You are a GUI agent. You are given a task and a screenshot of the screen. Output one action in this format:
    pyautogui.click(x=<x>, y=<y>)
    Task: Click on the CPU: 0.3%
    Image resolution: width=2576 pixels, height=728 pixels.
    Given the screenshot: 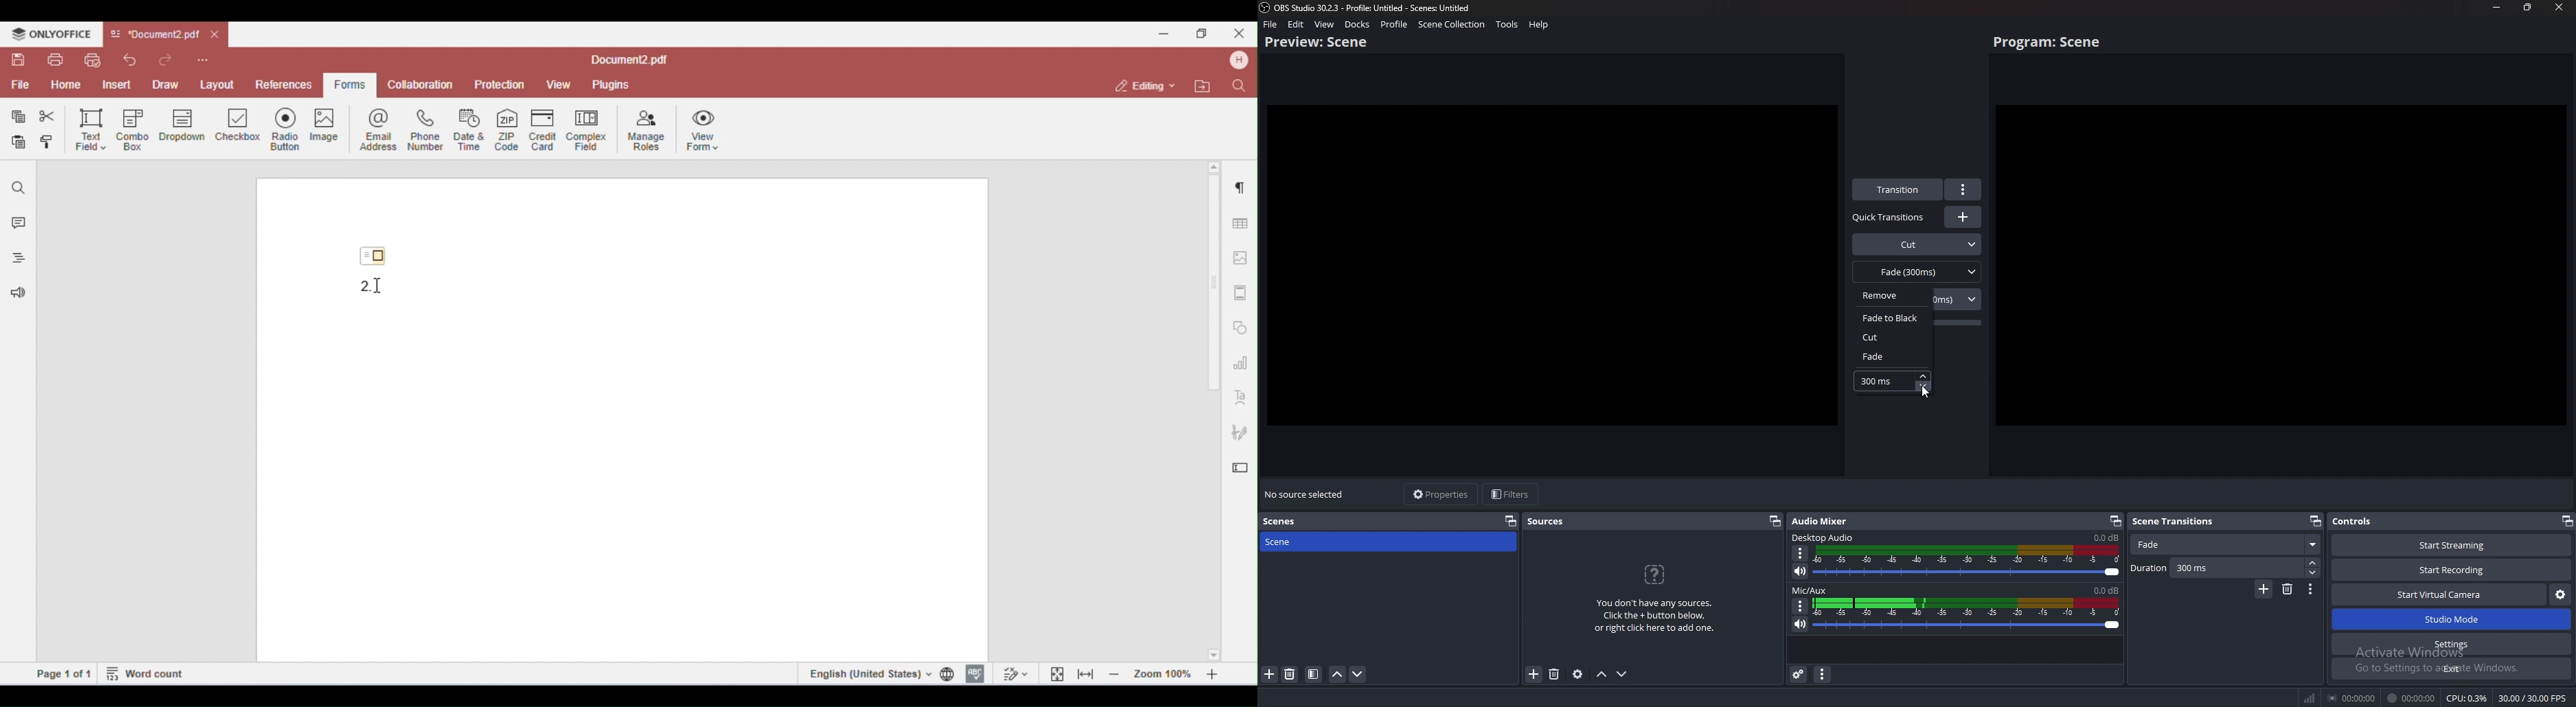 What is the action you would take?
    pyautogui.click(x=2467, y=698)
    